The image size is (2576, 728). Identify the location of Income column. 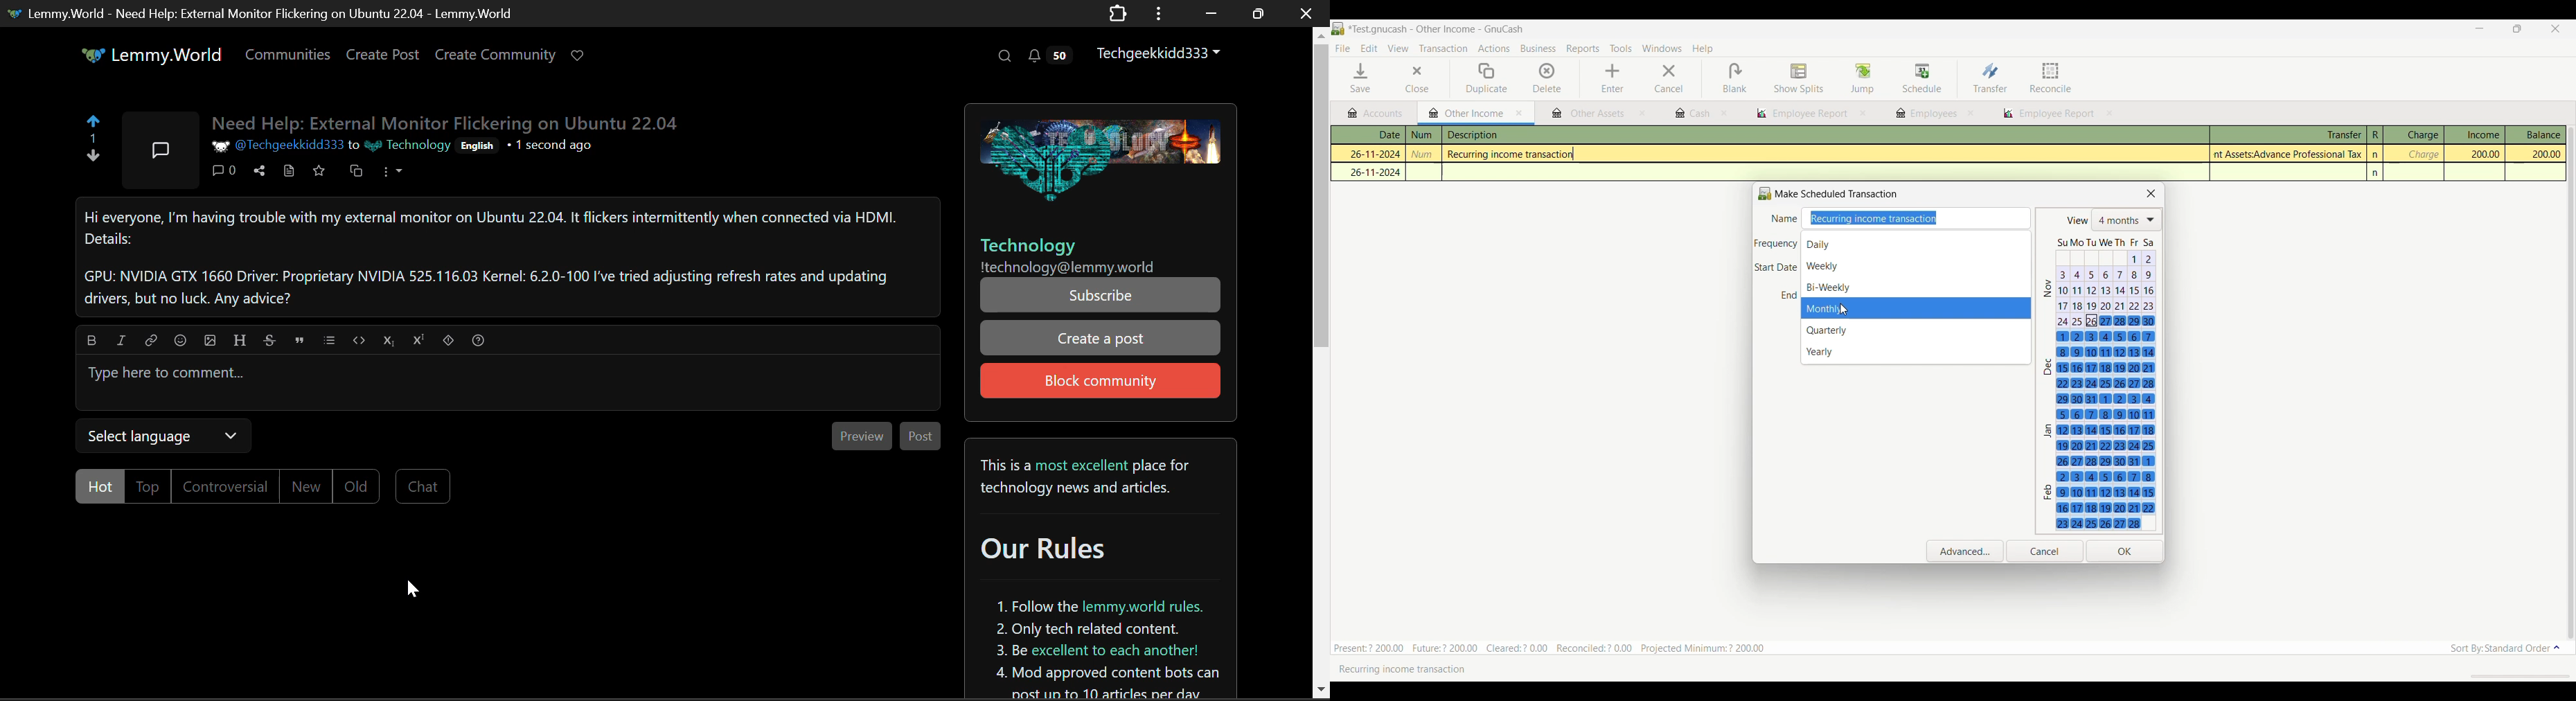
(2474, 134).